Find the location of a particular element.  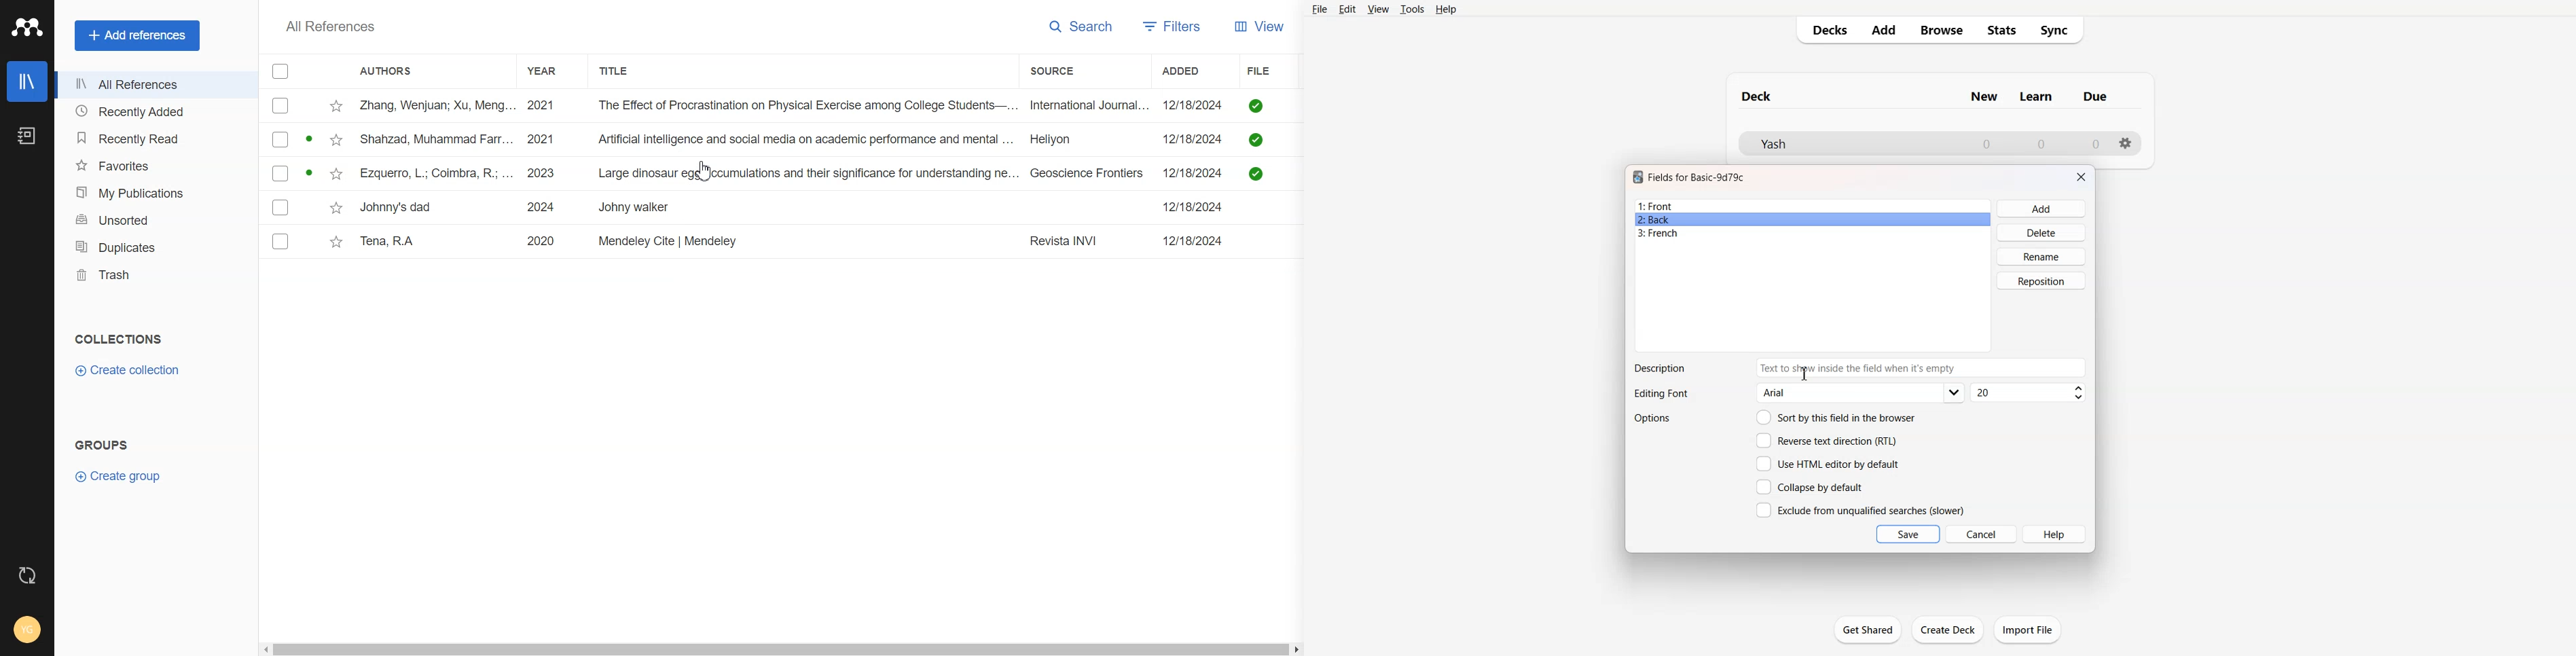

French is located at coordinates (1813, 233).